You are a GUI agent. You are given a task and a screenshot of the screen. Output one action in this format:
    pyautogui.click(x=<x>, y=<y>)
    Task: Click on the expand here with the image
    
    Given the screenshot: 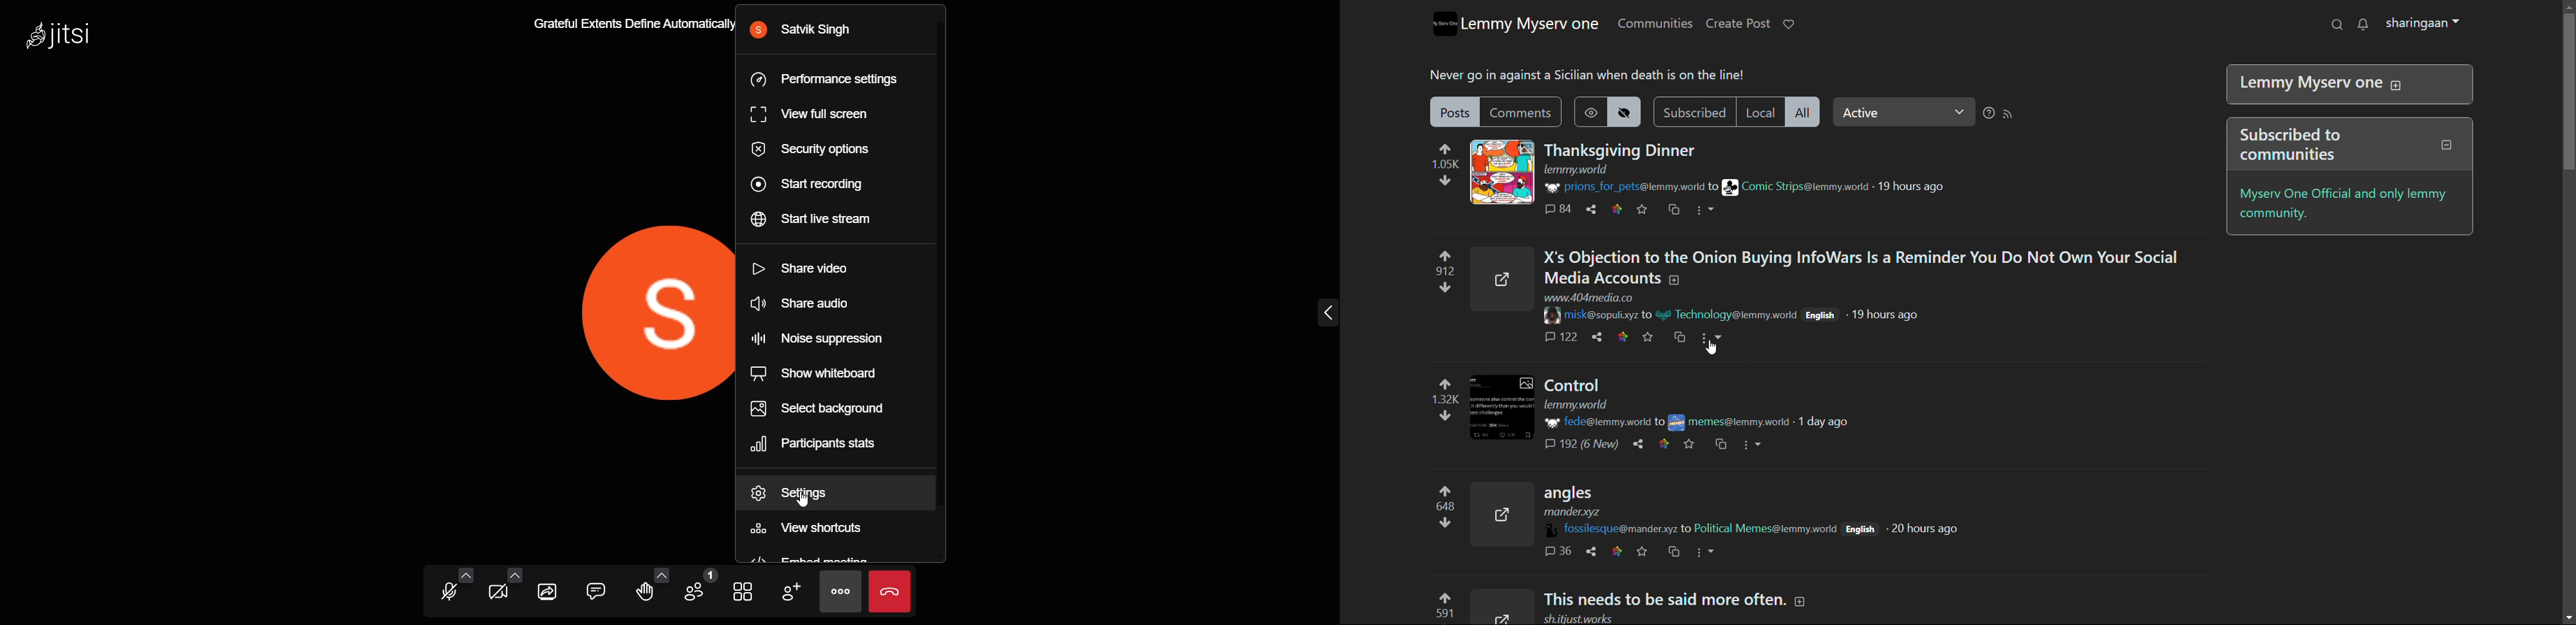 What is the action you would take?
    pyautogui.click(x=1502, y=172)
    